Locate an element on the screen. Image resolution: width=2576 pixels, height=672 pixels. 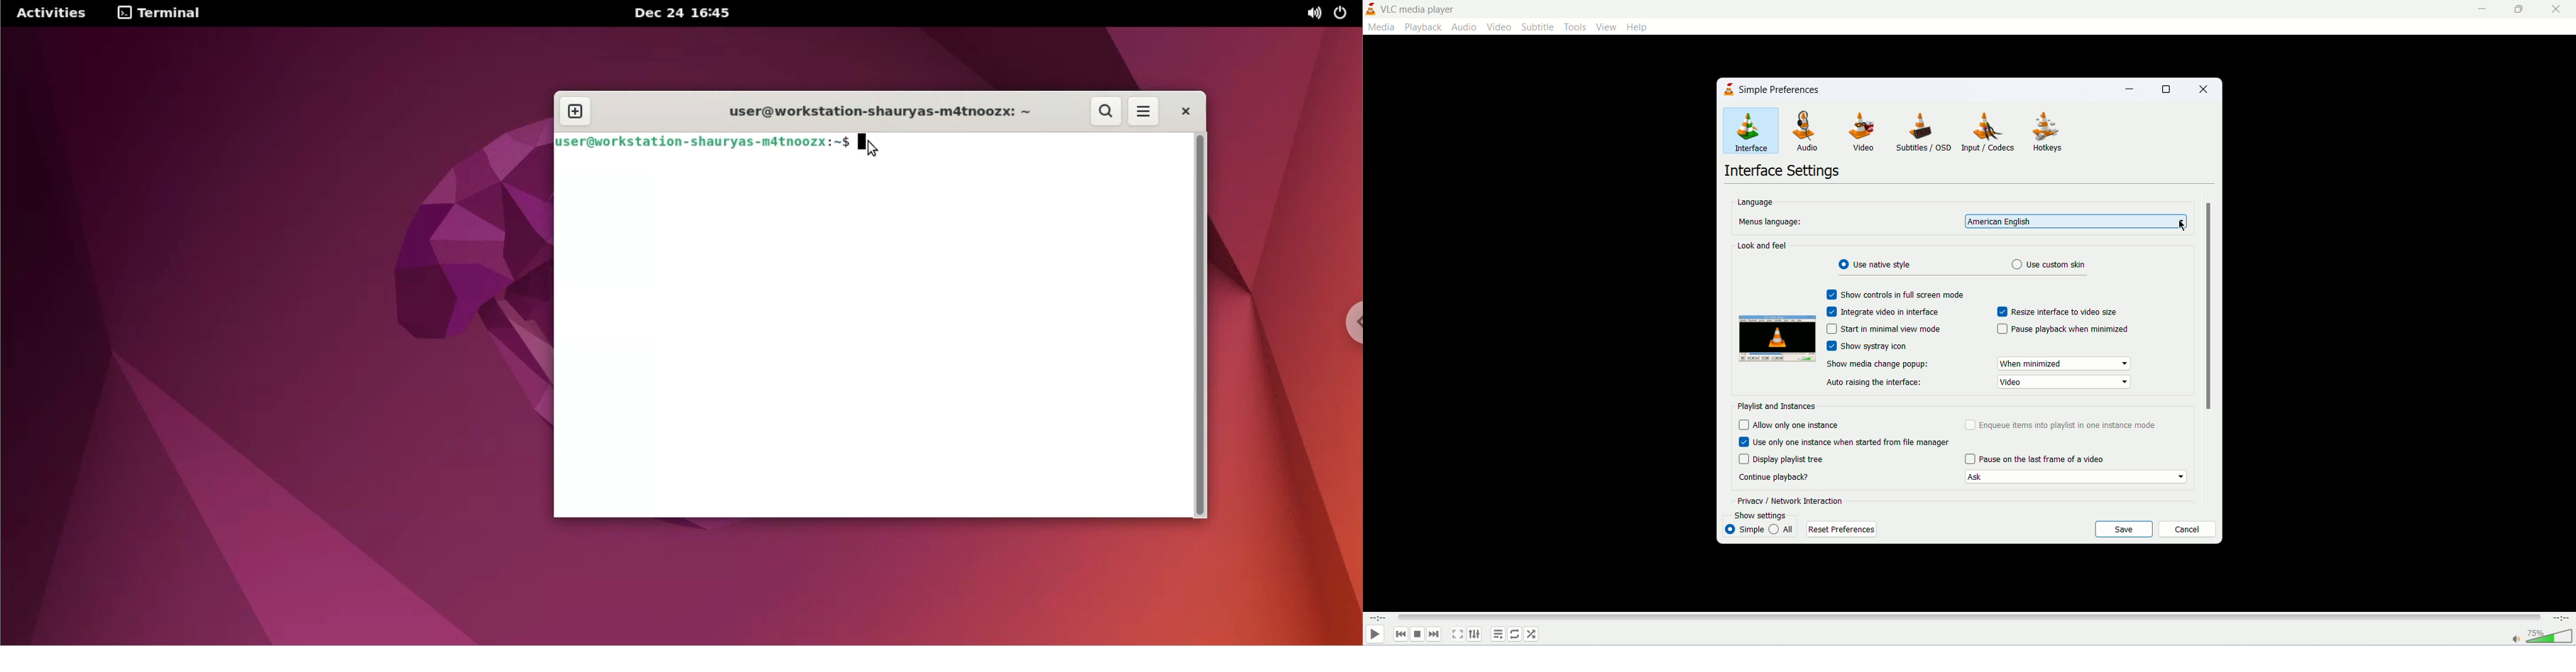
shuffle is located at coordinates (1532, 633).